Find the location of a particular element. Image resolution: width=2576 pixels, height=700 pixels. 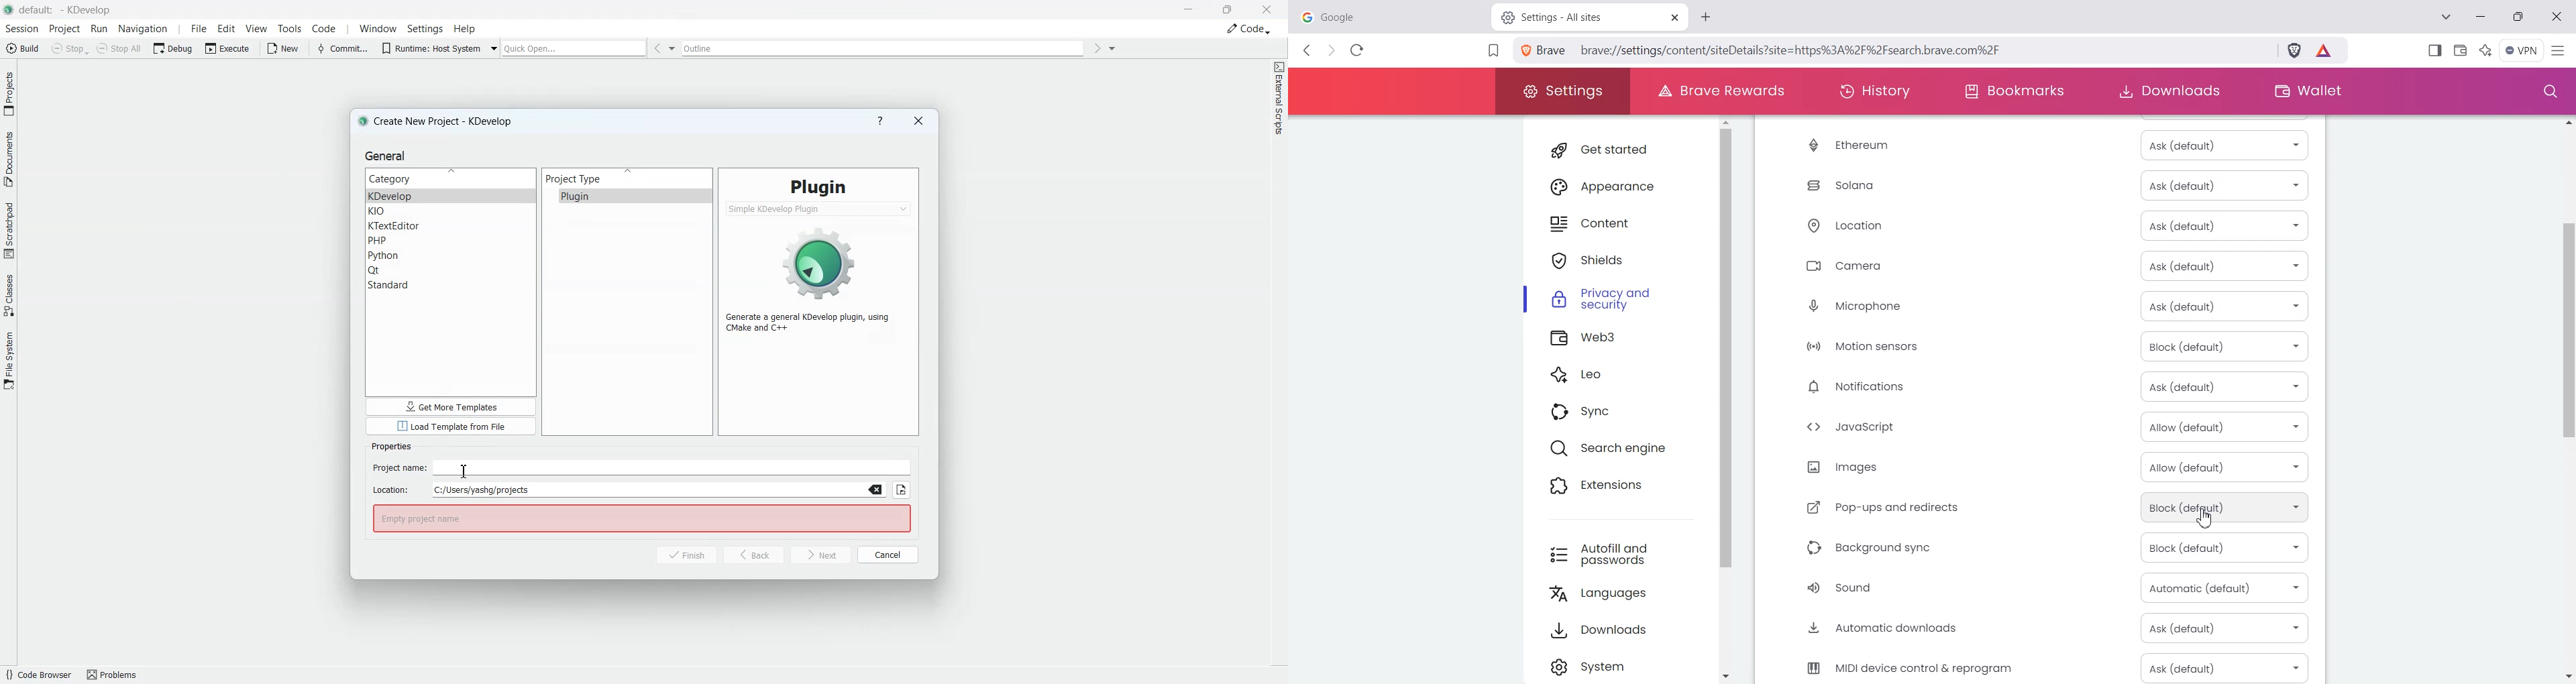

Location Ask (Default) is located at coordinates (2041, 227).